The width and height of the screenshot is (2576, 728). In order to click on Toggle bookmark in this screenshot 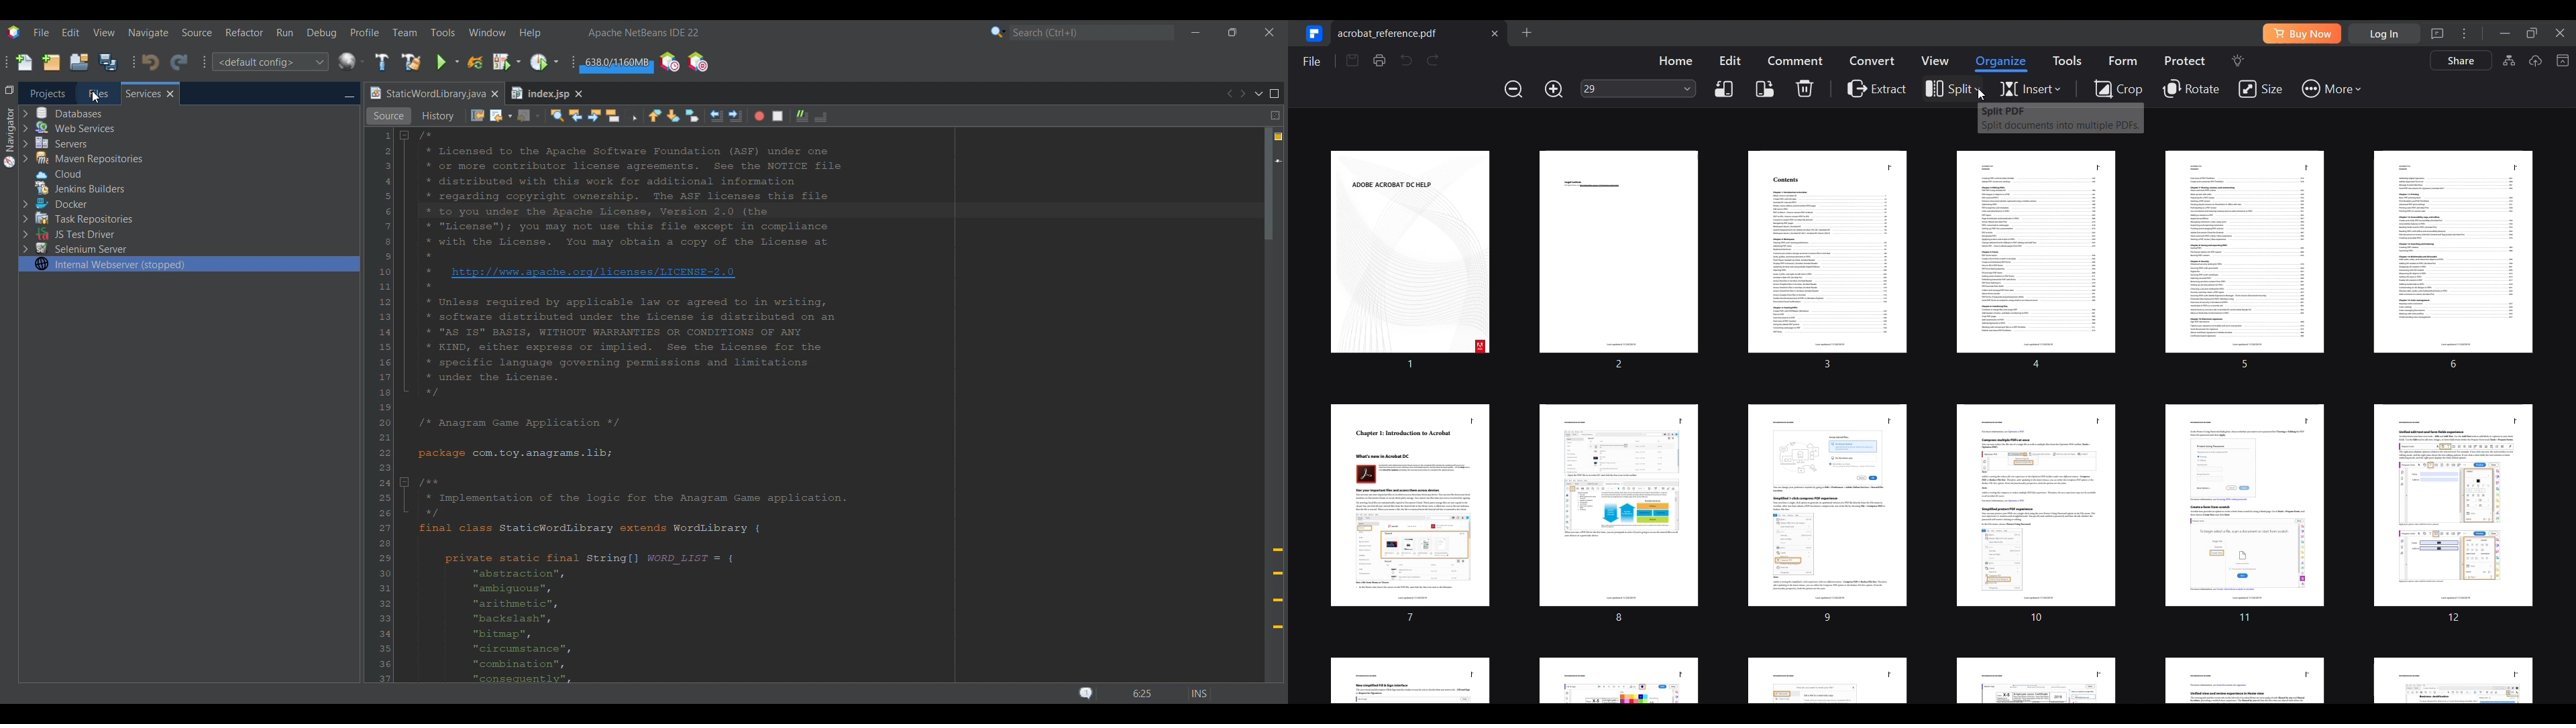, I will do `click(693, 115)`.